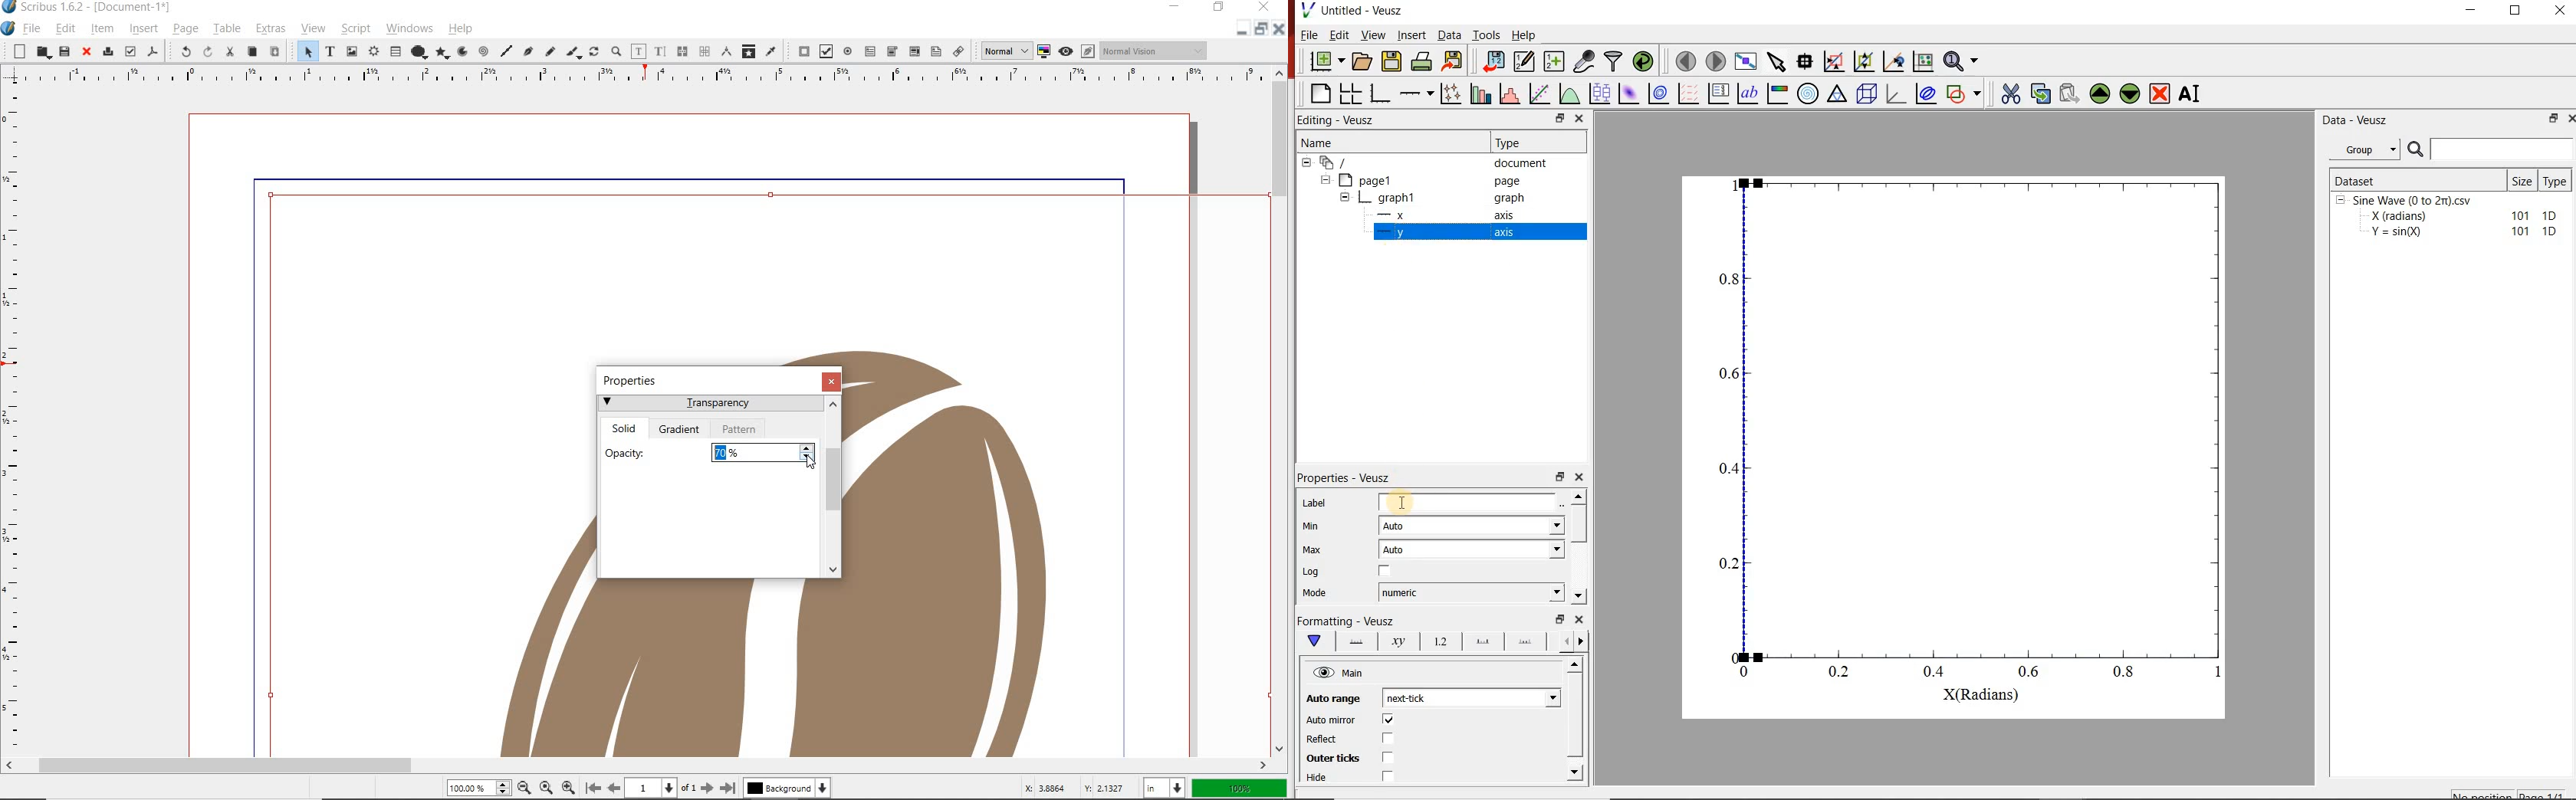 This screenshot has width=2576, height=812. I want to click on edit text with story editor, so click(660, 51).